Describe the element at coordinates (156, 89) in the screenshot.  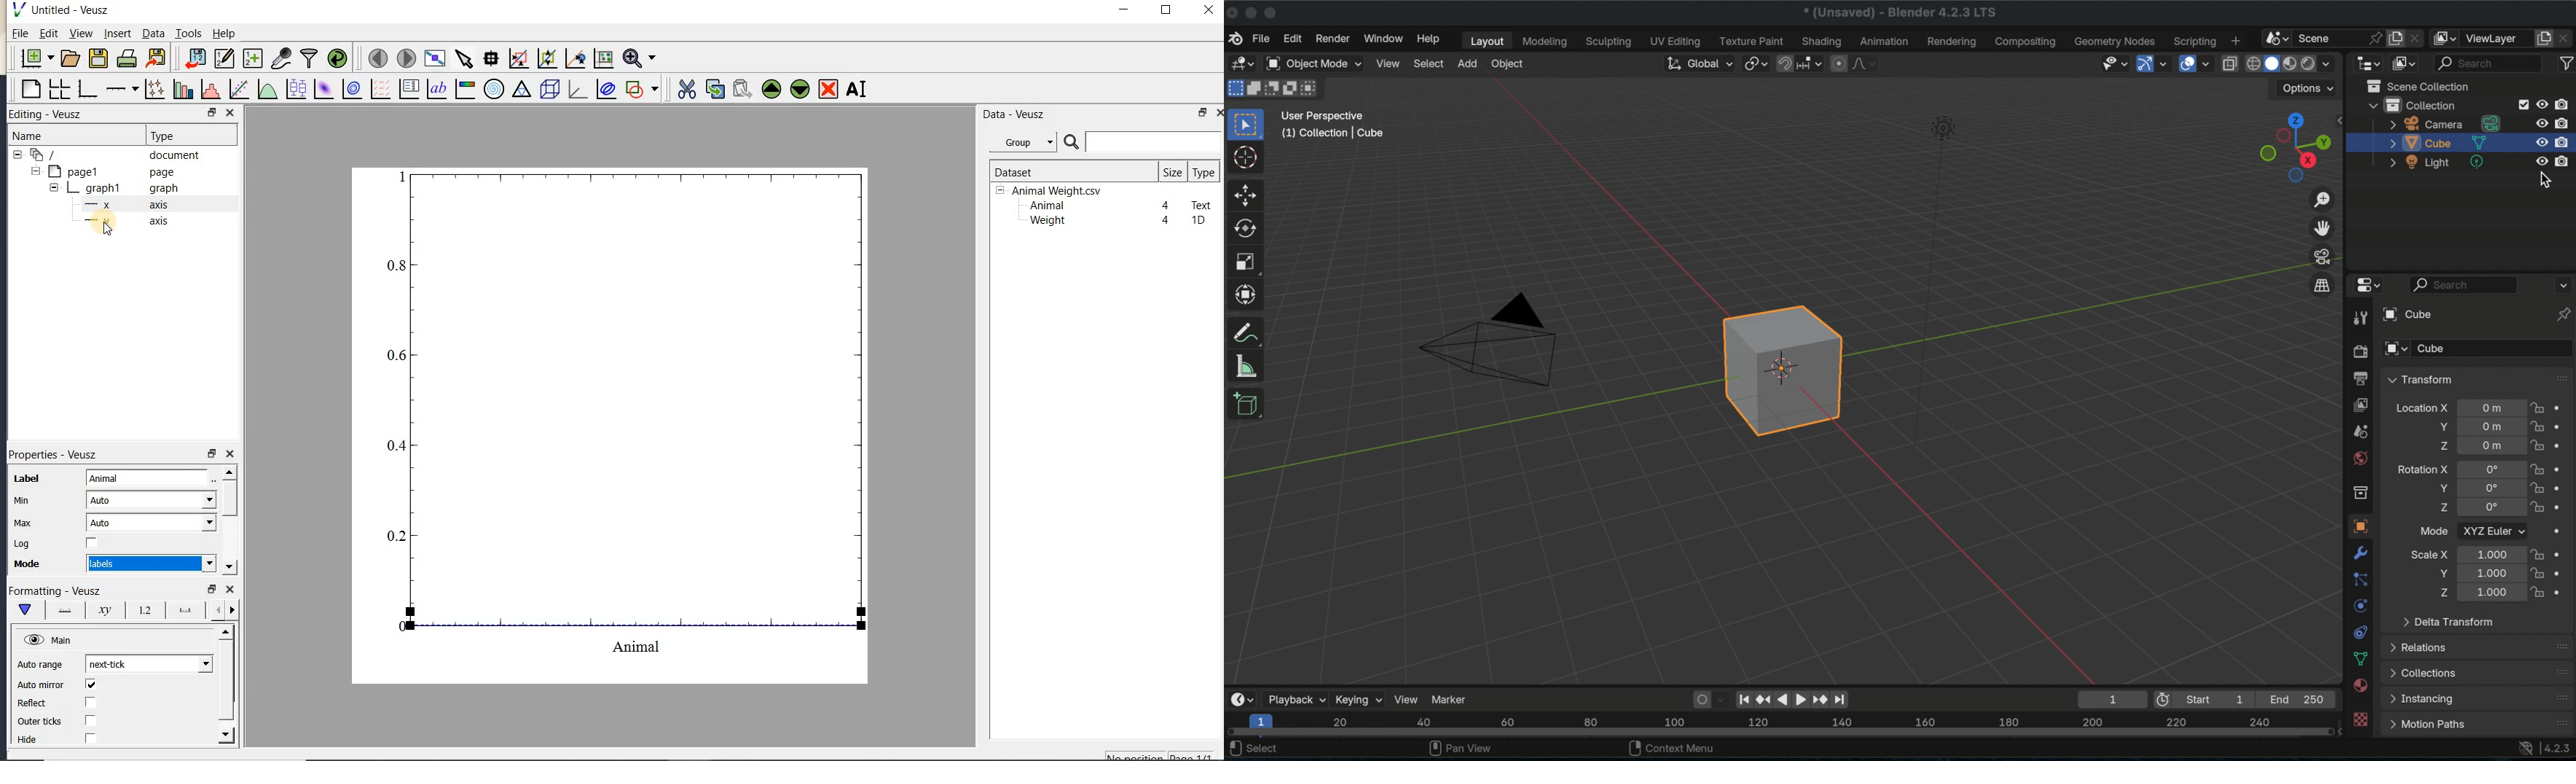
I see `plot points with lines and errorbars` at that location.